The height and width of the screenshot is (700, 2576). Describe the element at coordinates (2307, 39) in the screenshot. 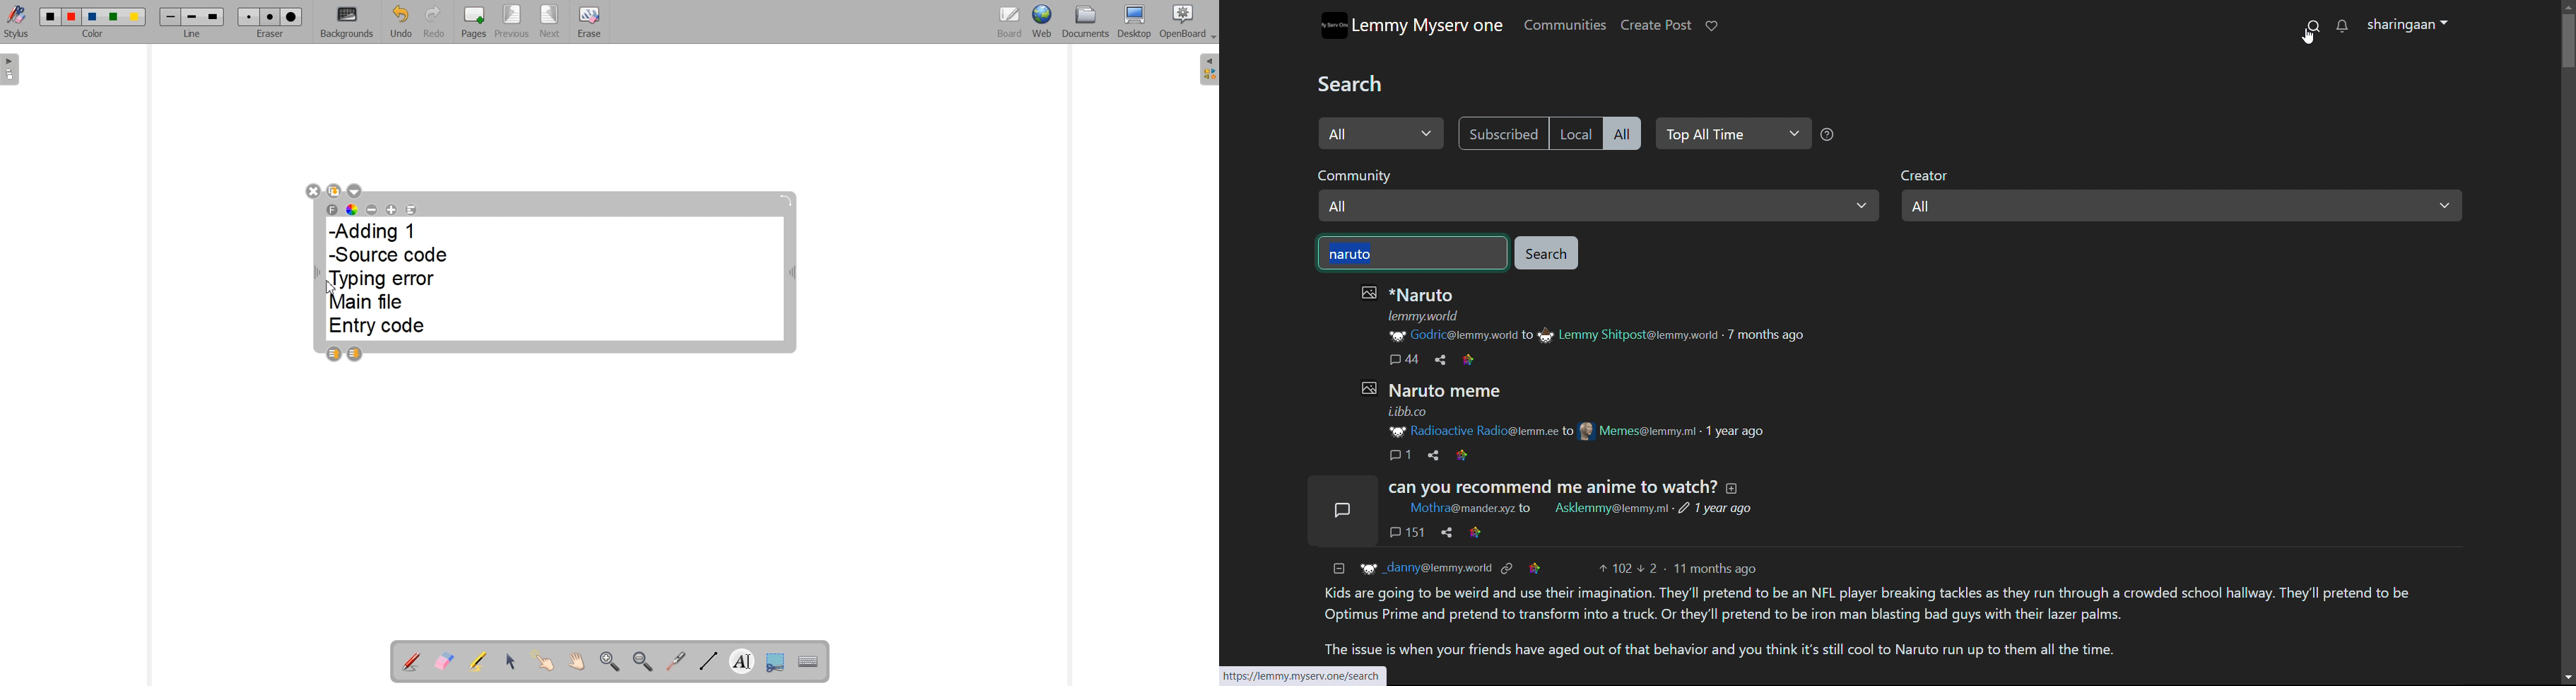

I see `Pointer` at that location.